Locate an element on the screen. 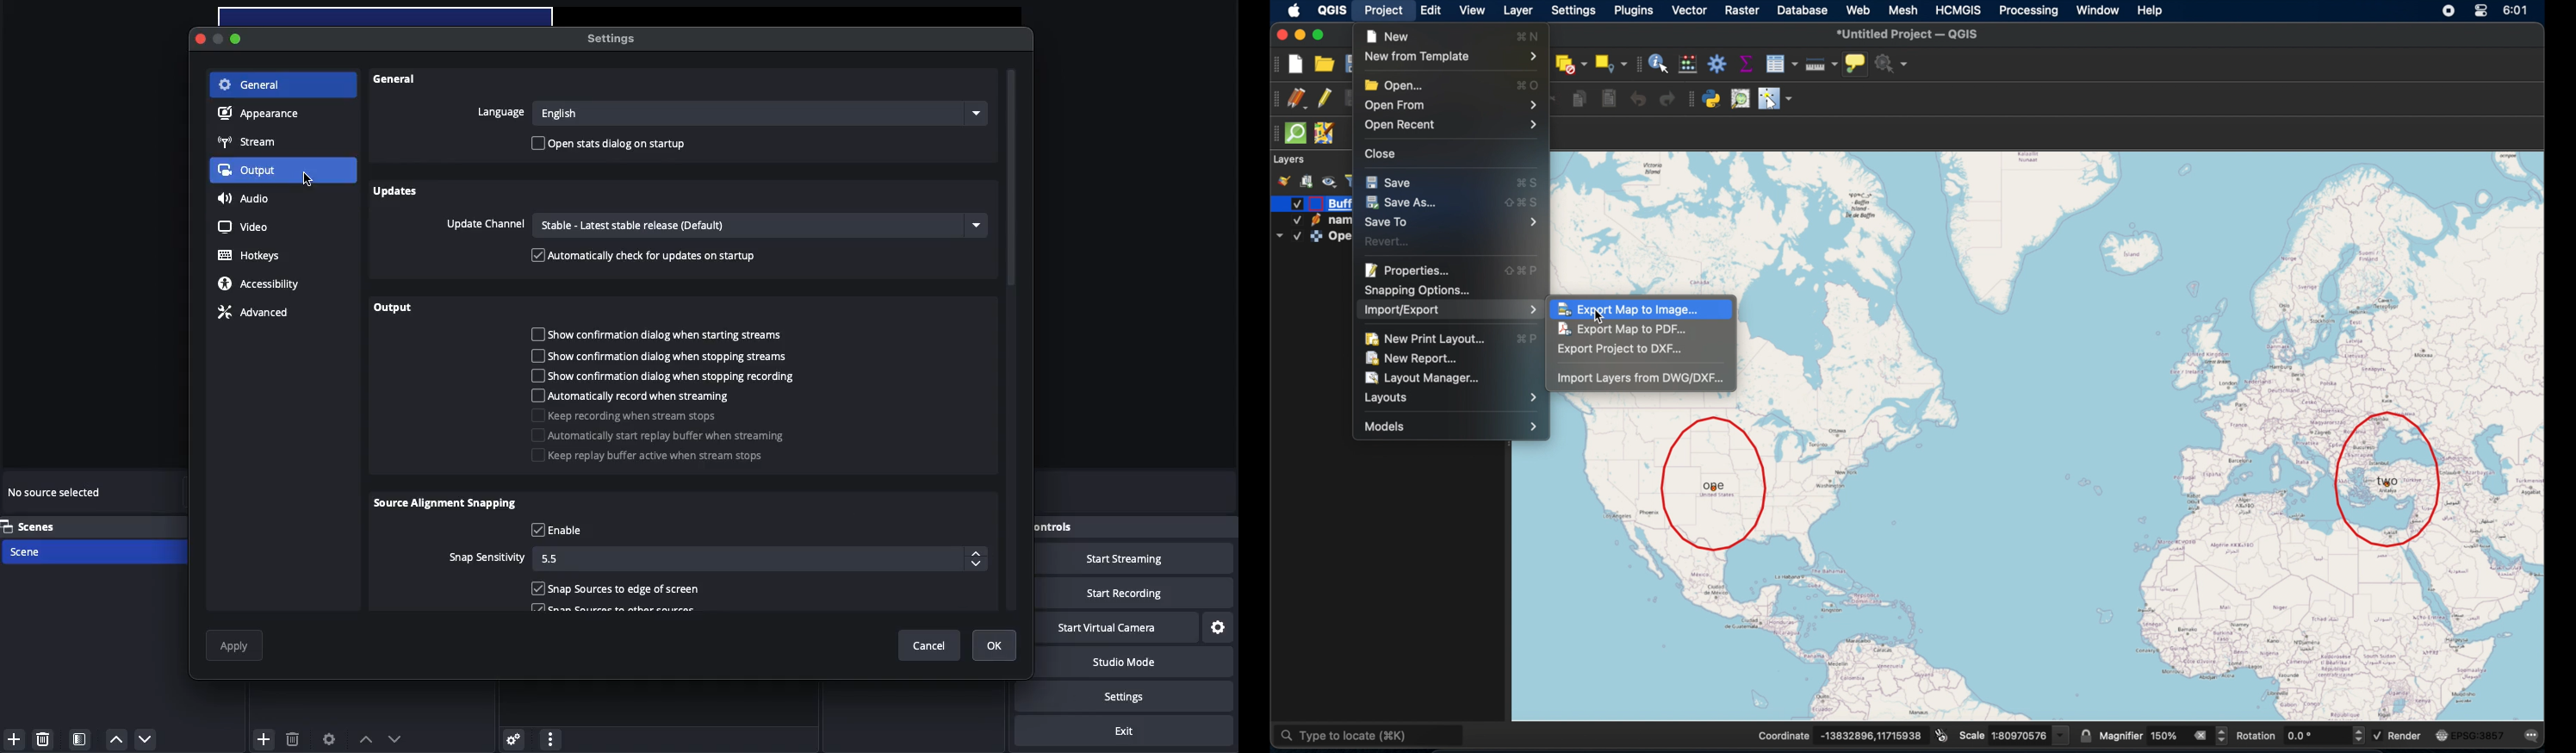  layer is located at coordinates (1517, 10).